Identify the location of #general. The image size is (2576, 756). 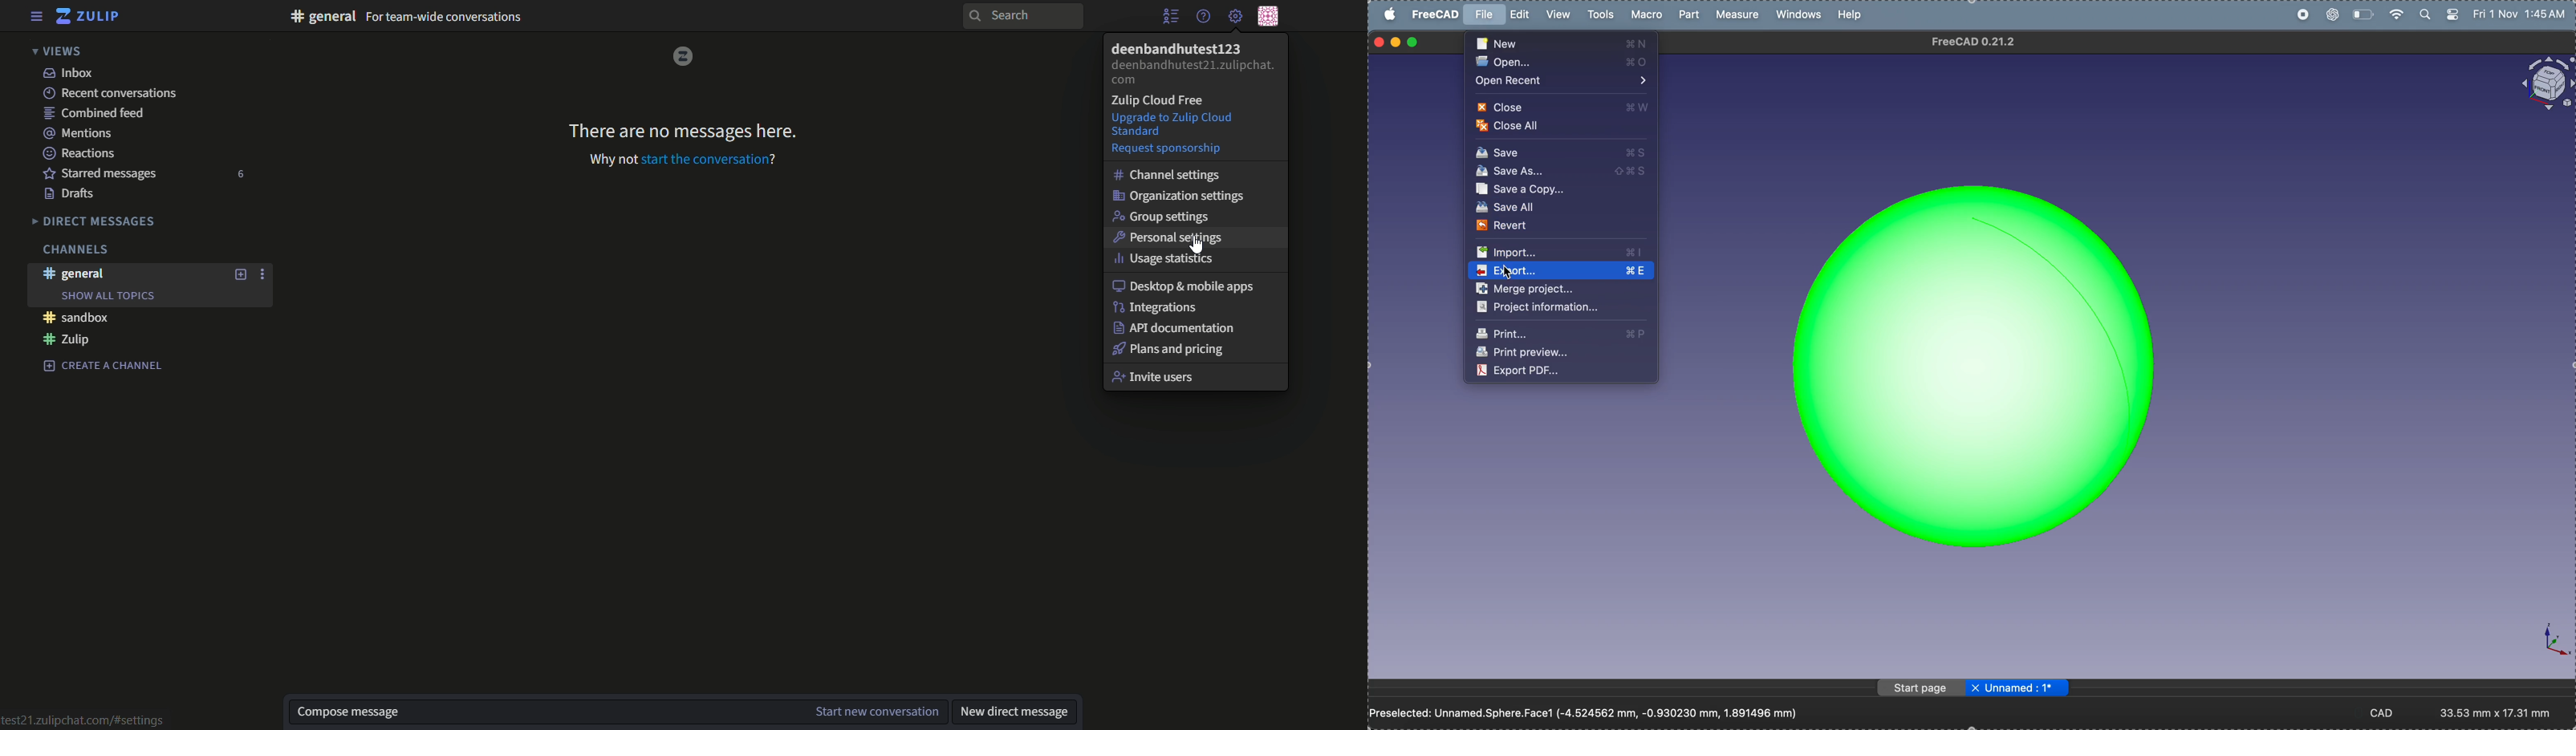
(77, 274).